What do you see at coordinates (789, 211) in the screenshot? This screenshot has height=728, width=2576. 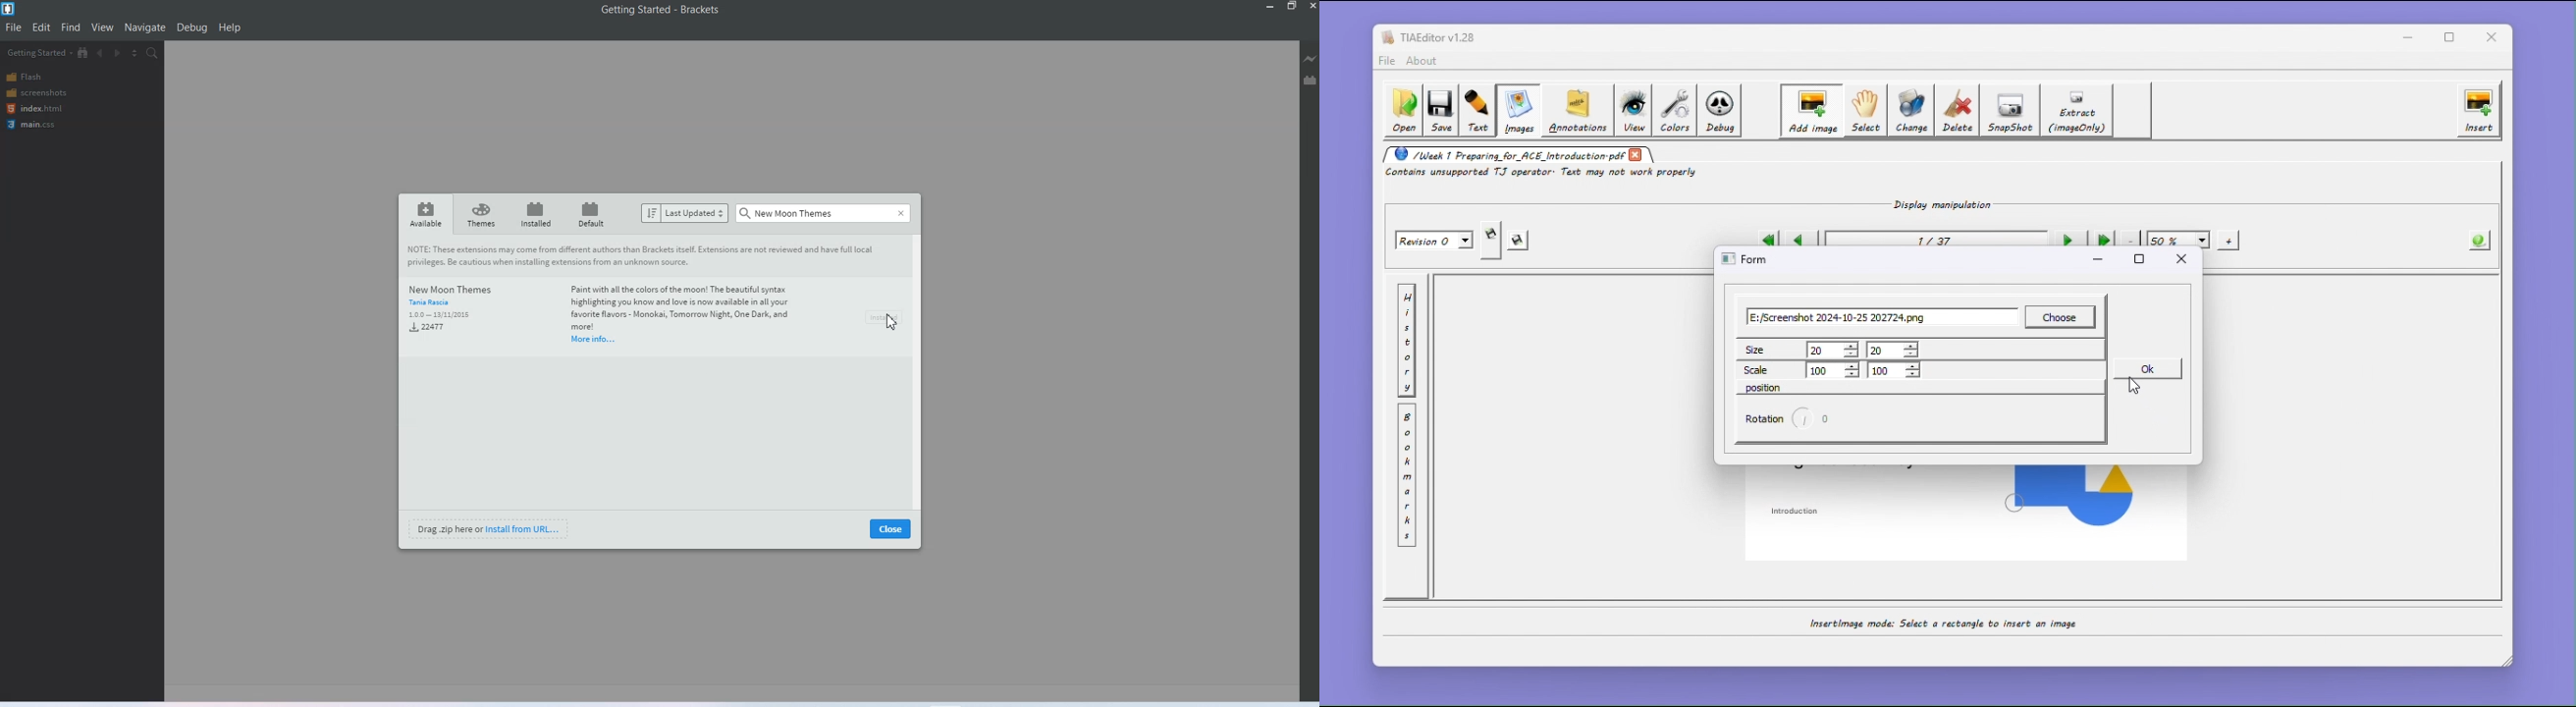 I see `Text` at bounding box center [789, 211].